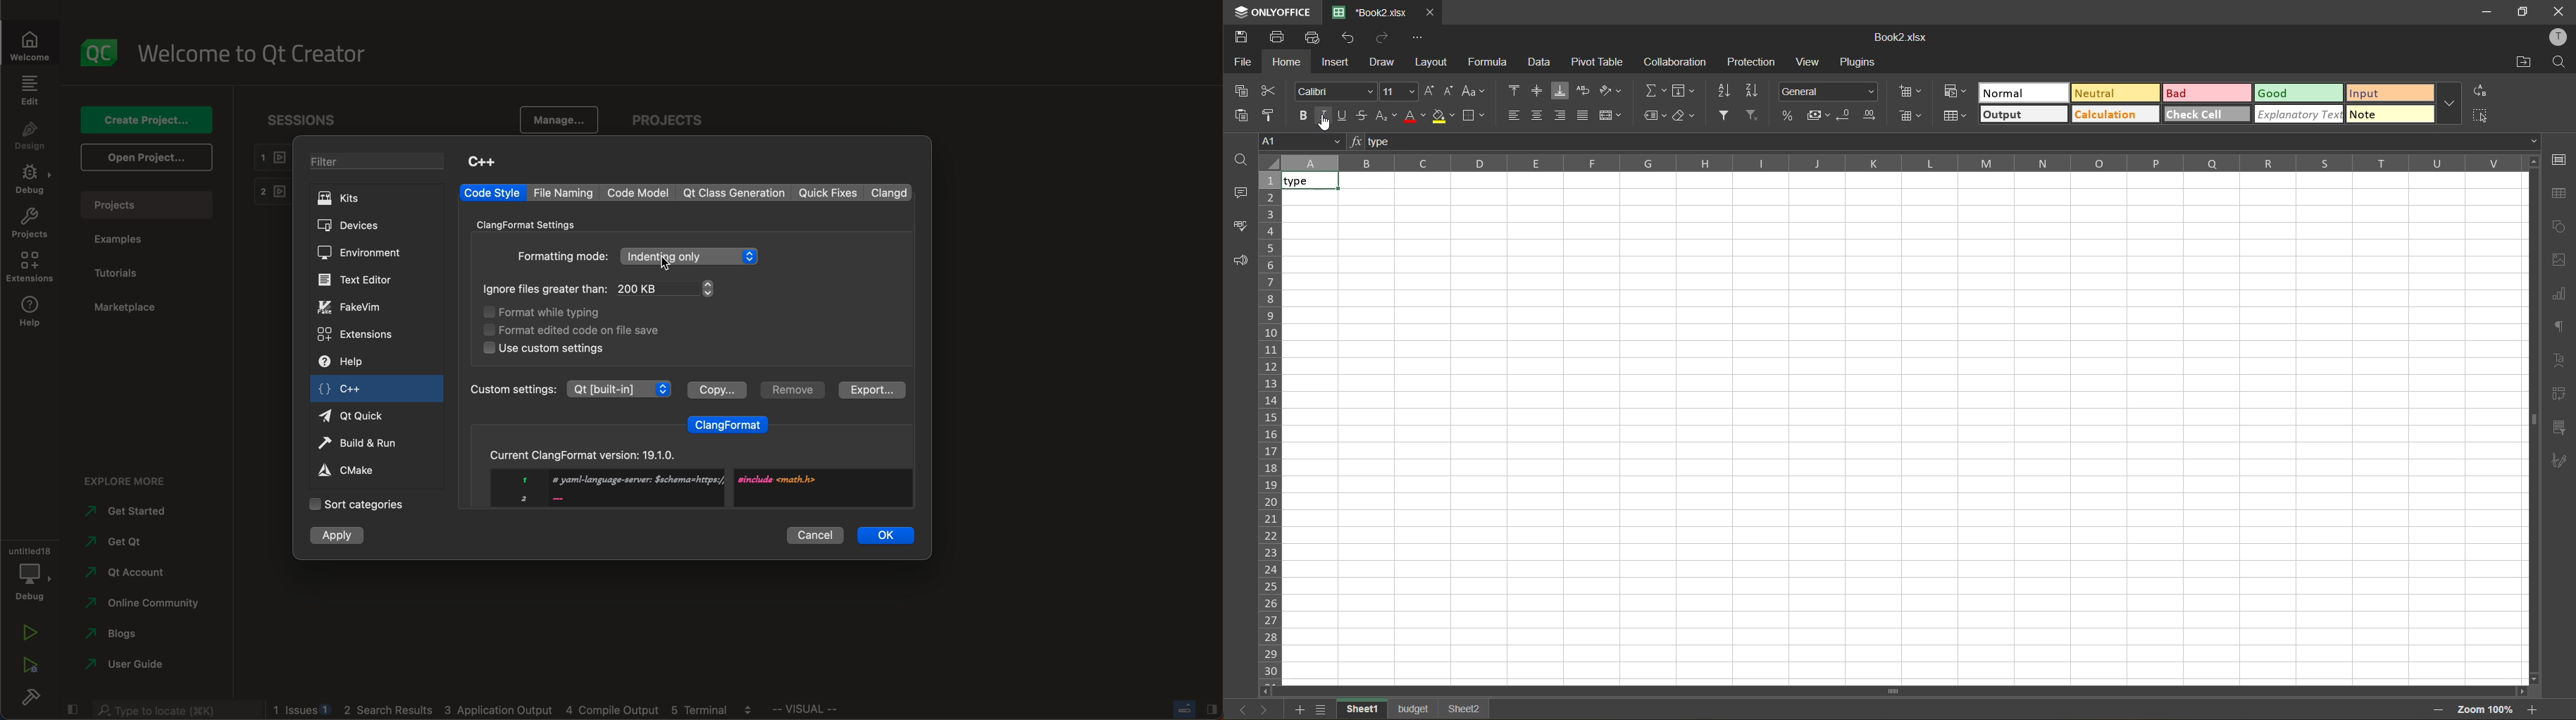 The image size is (2576, 728). What do you see at coordinates (144, 156) in the screenshot?
I see `open` at bounding box center [144, 156].